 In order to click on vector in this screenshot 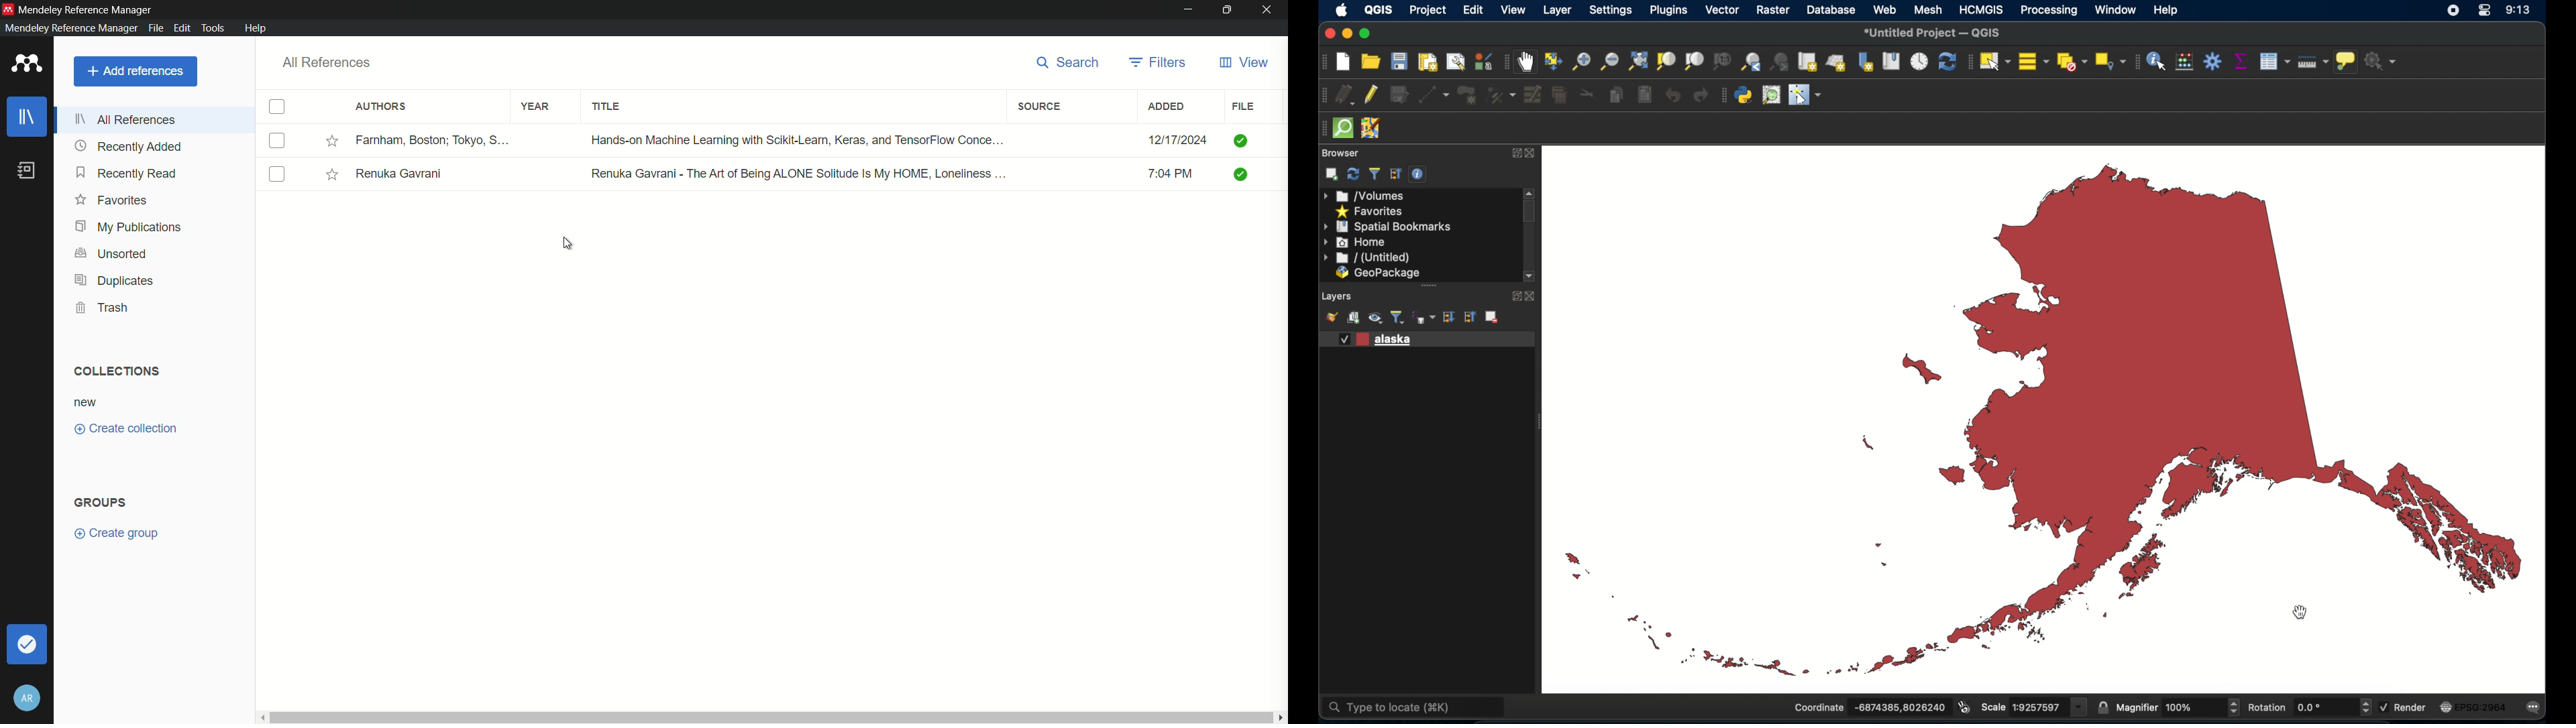, I will do `click(1721, 9)`.